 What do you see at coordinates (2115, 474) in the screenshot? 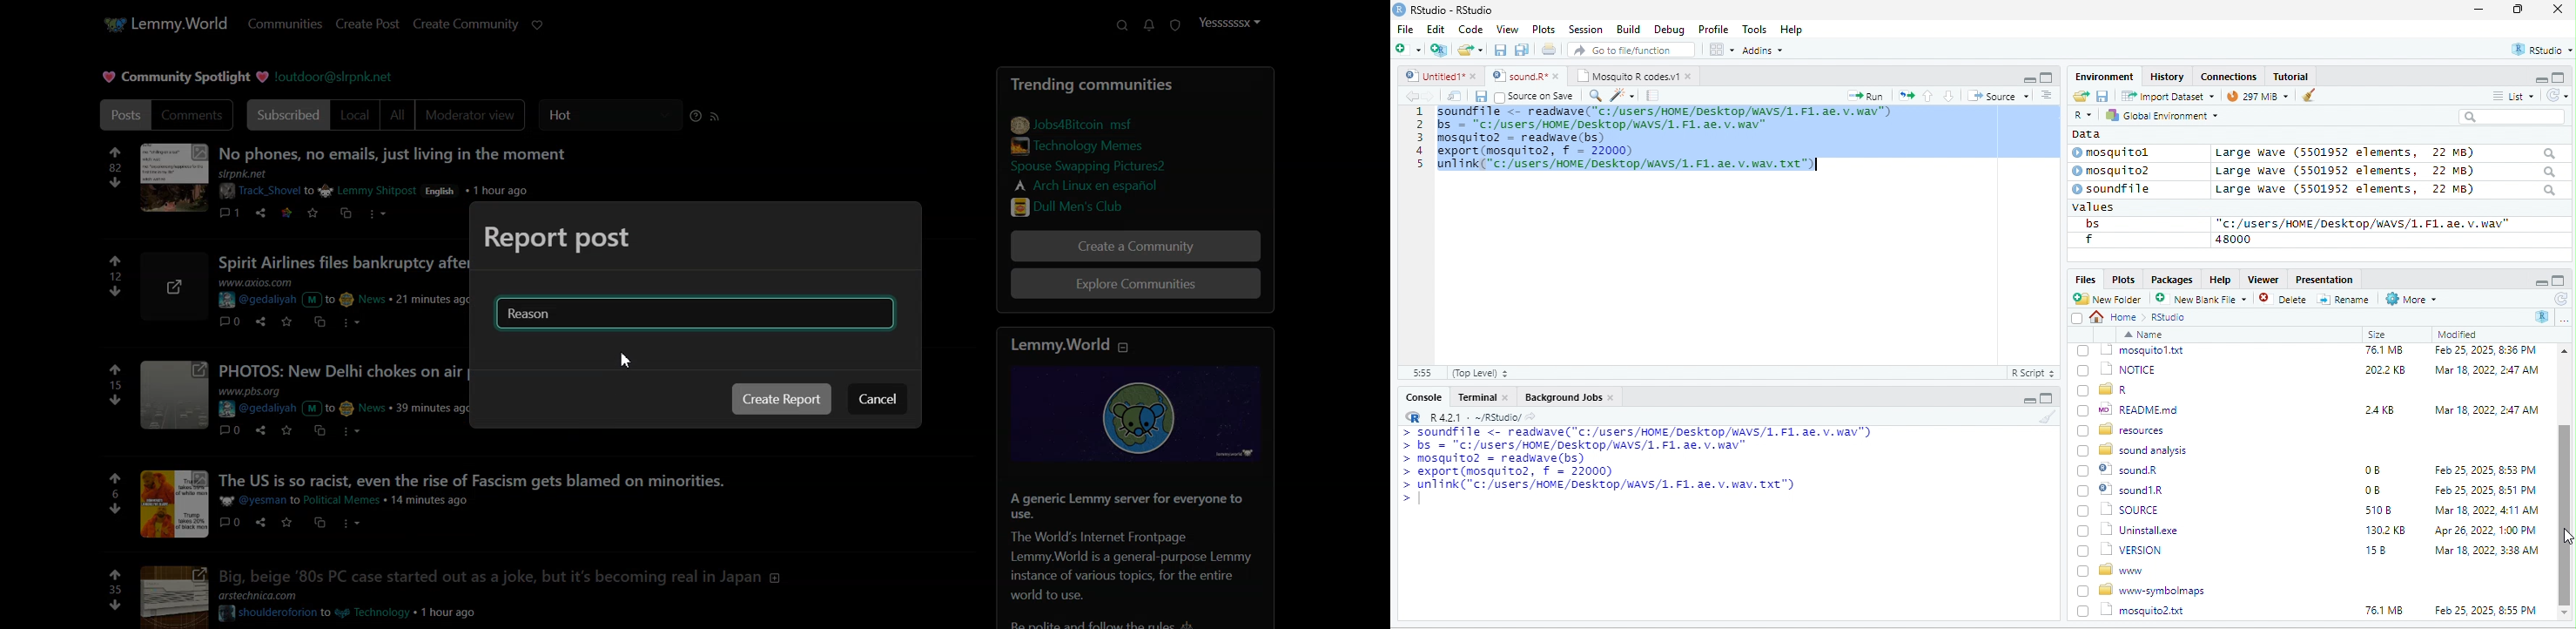
I see `(7) 1 NOTICE` at bounding box center [2115, 474].